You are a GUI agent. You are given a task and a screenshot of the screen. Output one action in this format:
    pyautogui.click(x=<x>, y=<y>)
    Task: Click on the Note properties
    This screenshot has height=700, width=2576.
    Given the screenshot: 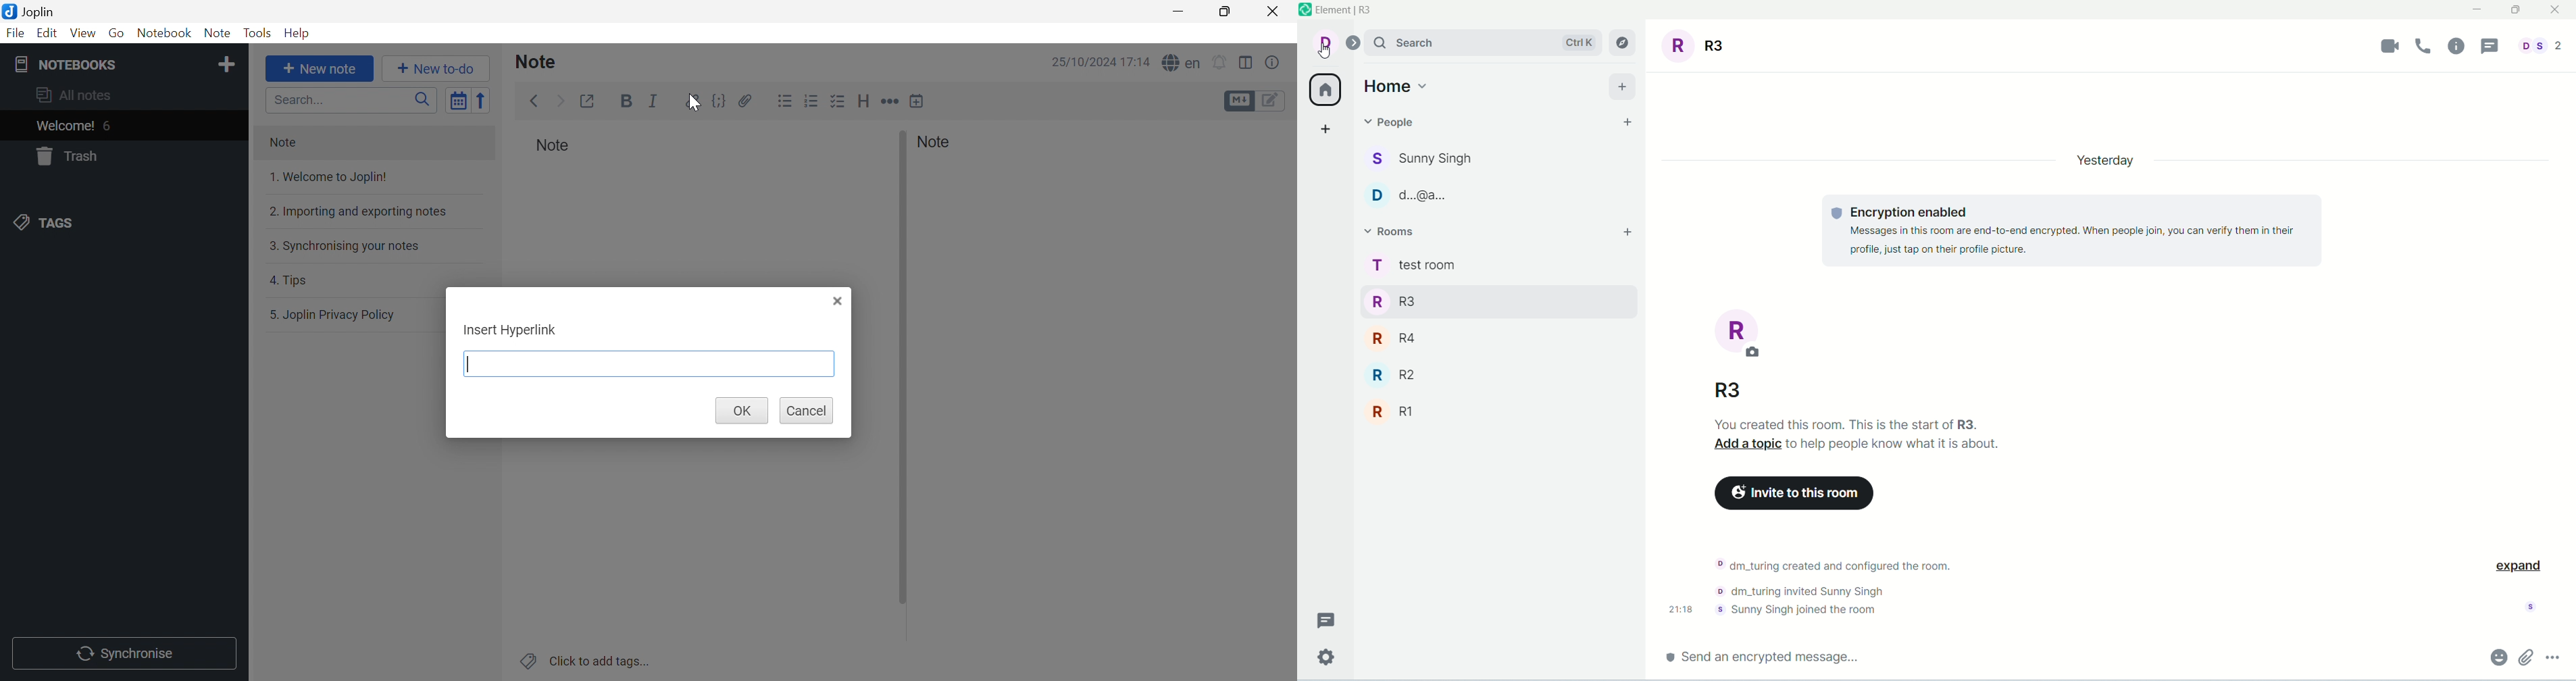 What is the action you would take?
    pyautogui.click(x=1273, y=62)
    